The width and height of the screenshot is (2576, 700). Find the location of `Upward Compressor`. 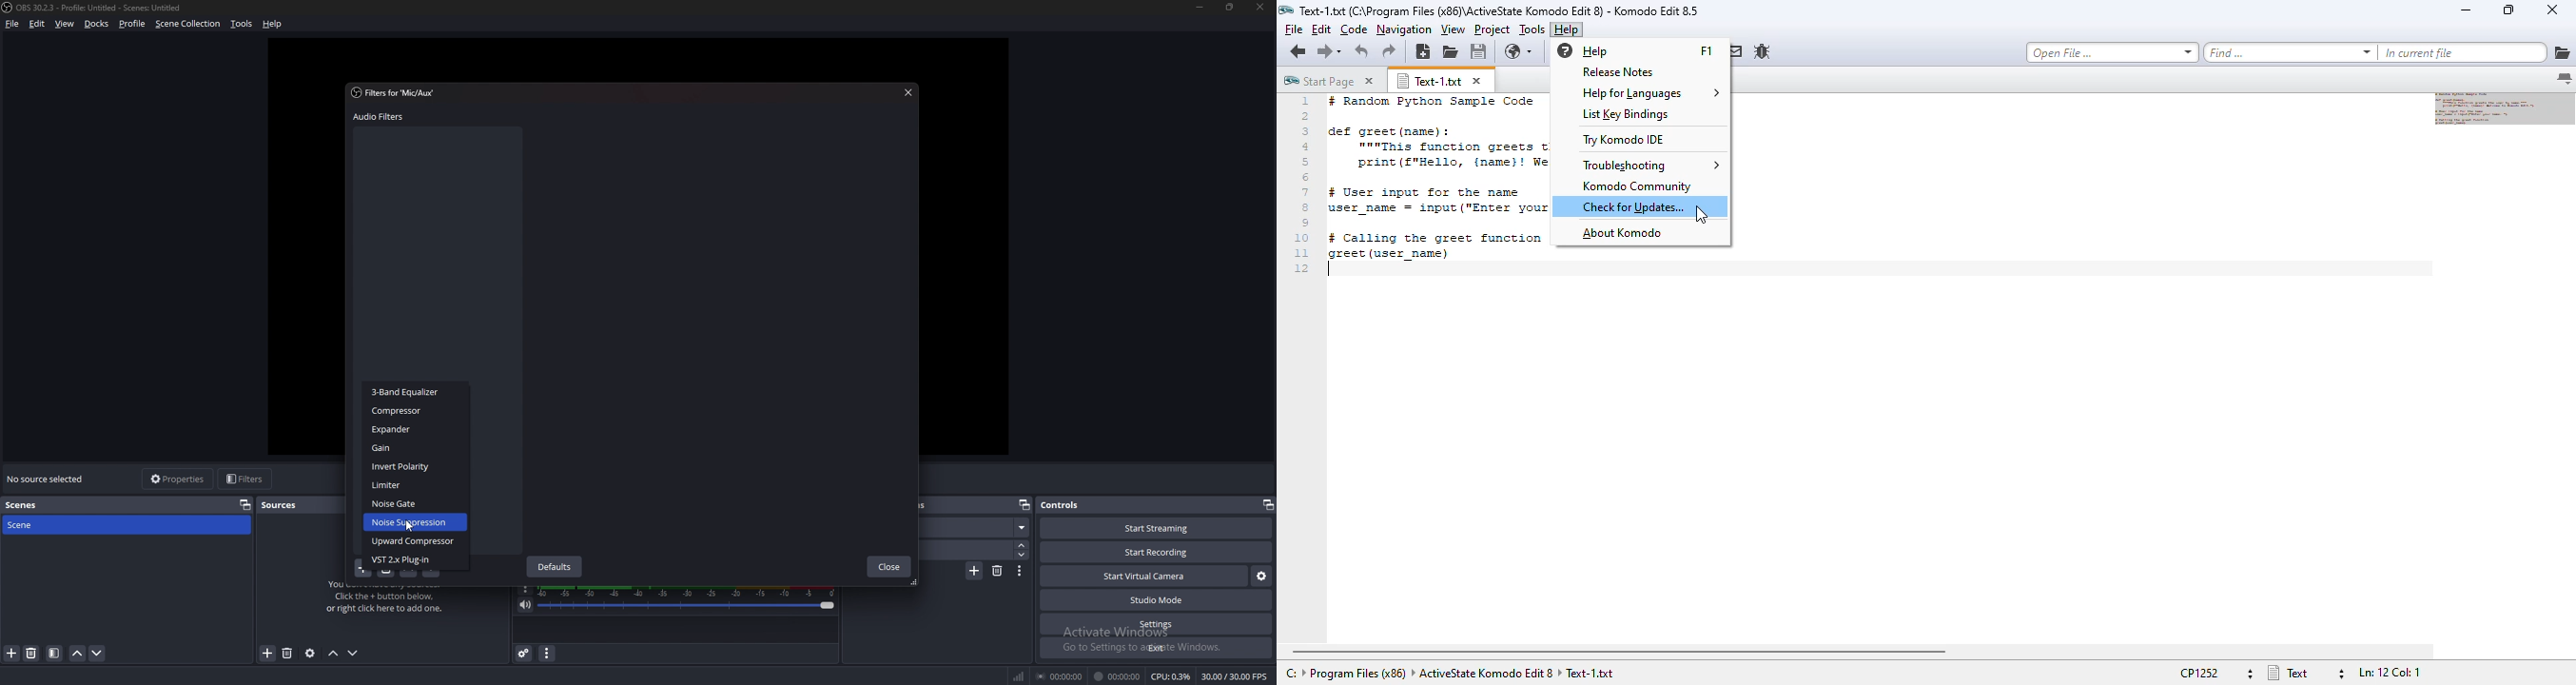

Upward Compressor is located at coordinates (416, 541).